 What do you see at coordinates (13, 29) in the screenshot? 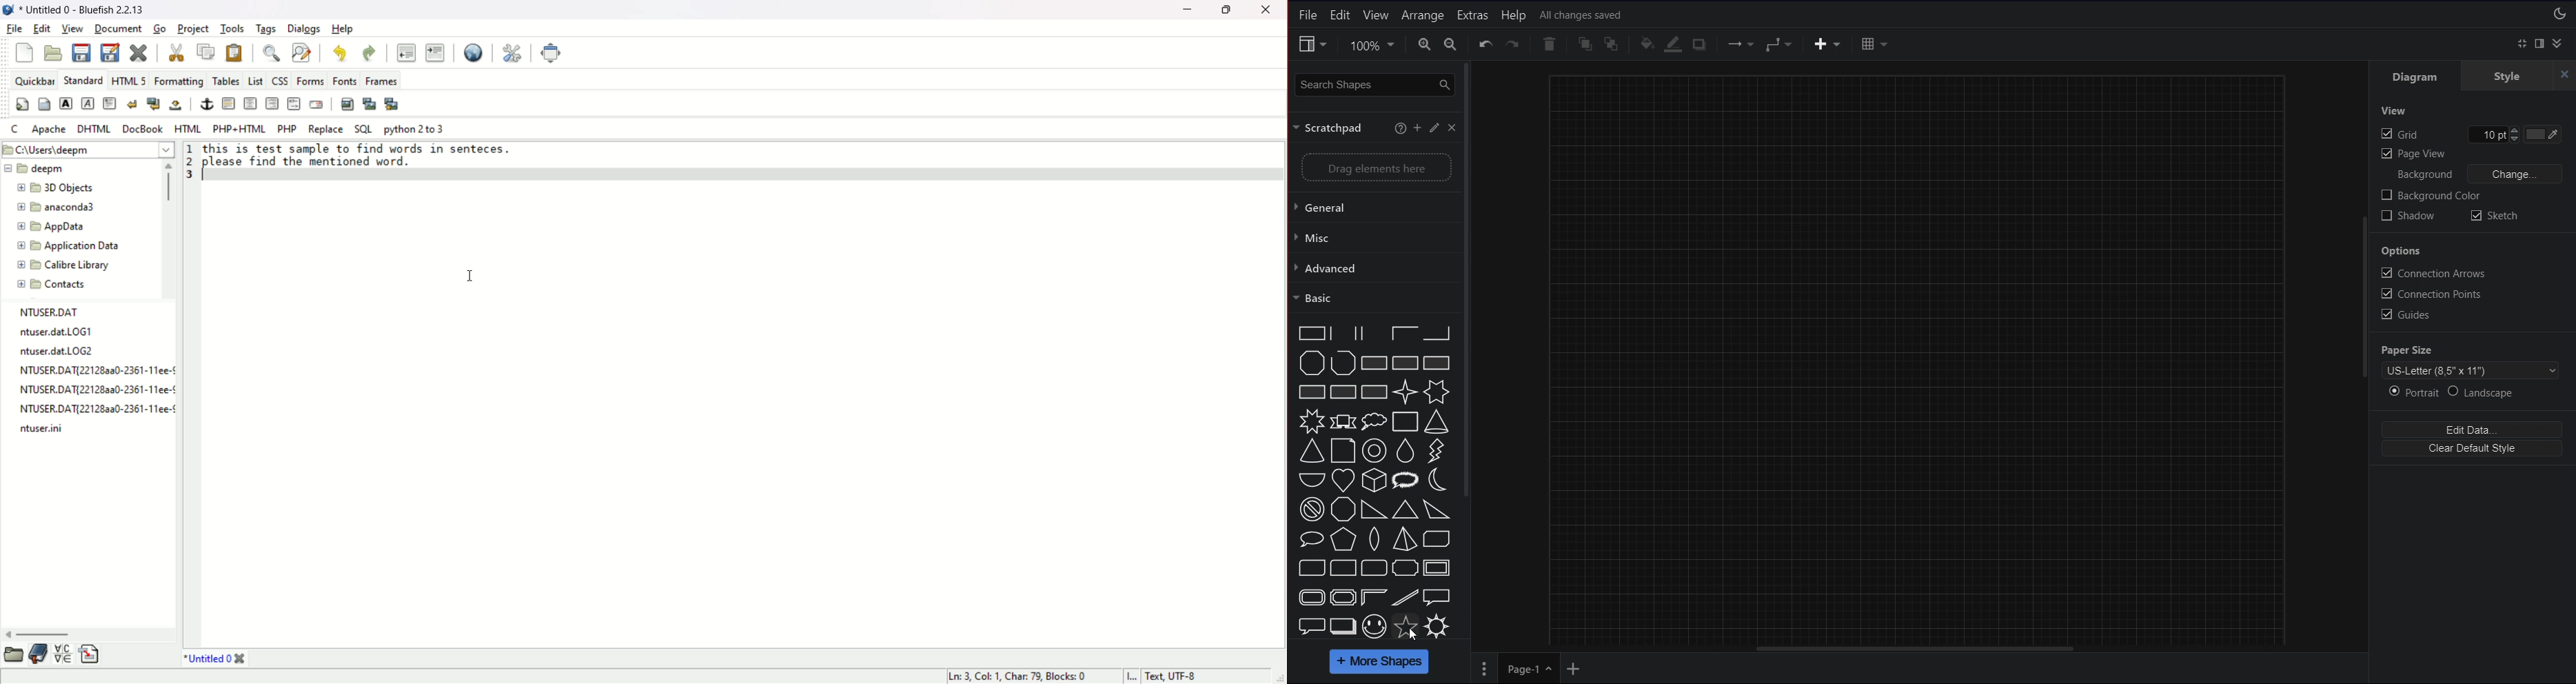
I see `file` at bounding box center [13, 29].